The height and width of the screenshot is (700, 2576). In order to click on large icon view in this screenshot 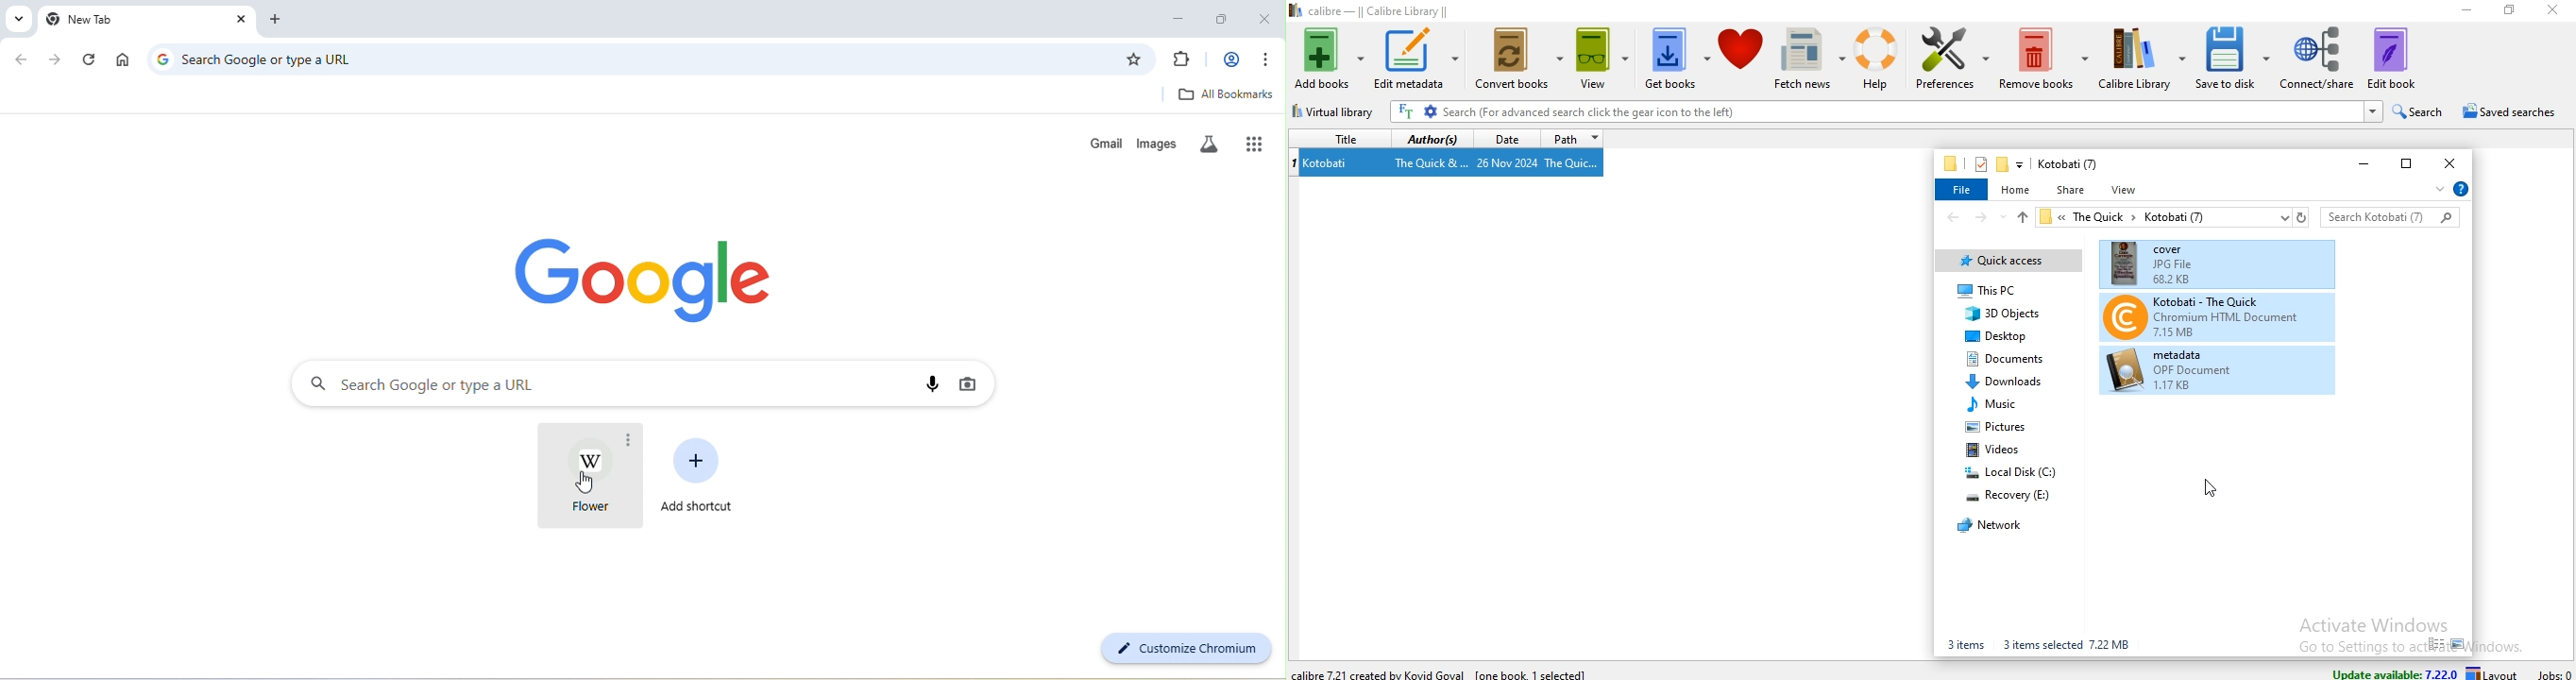, I will do `click(2459, 644)`.